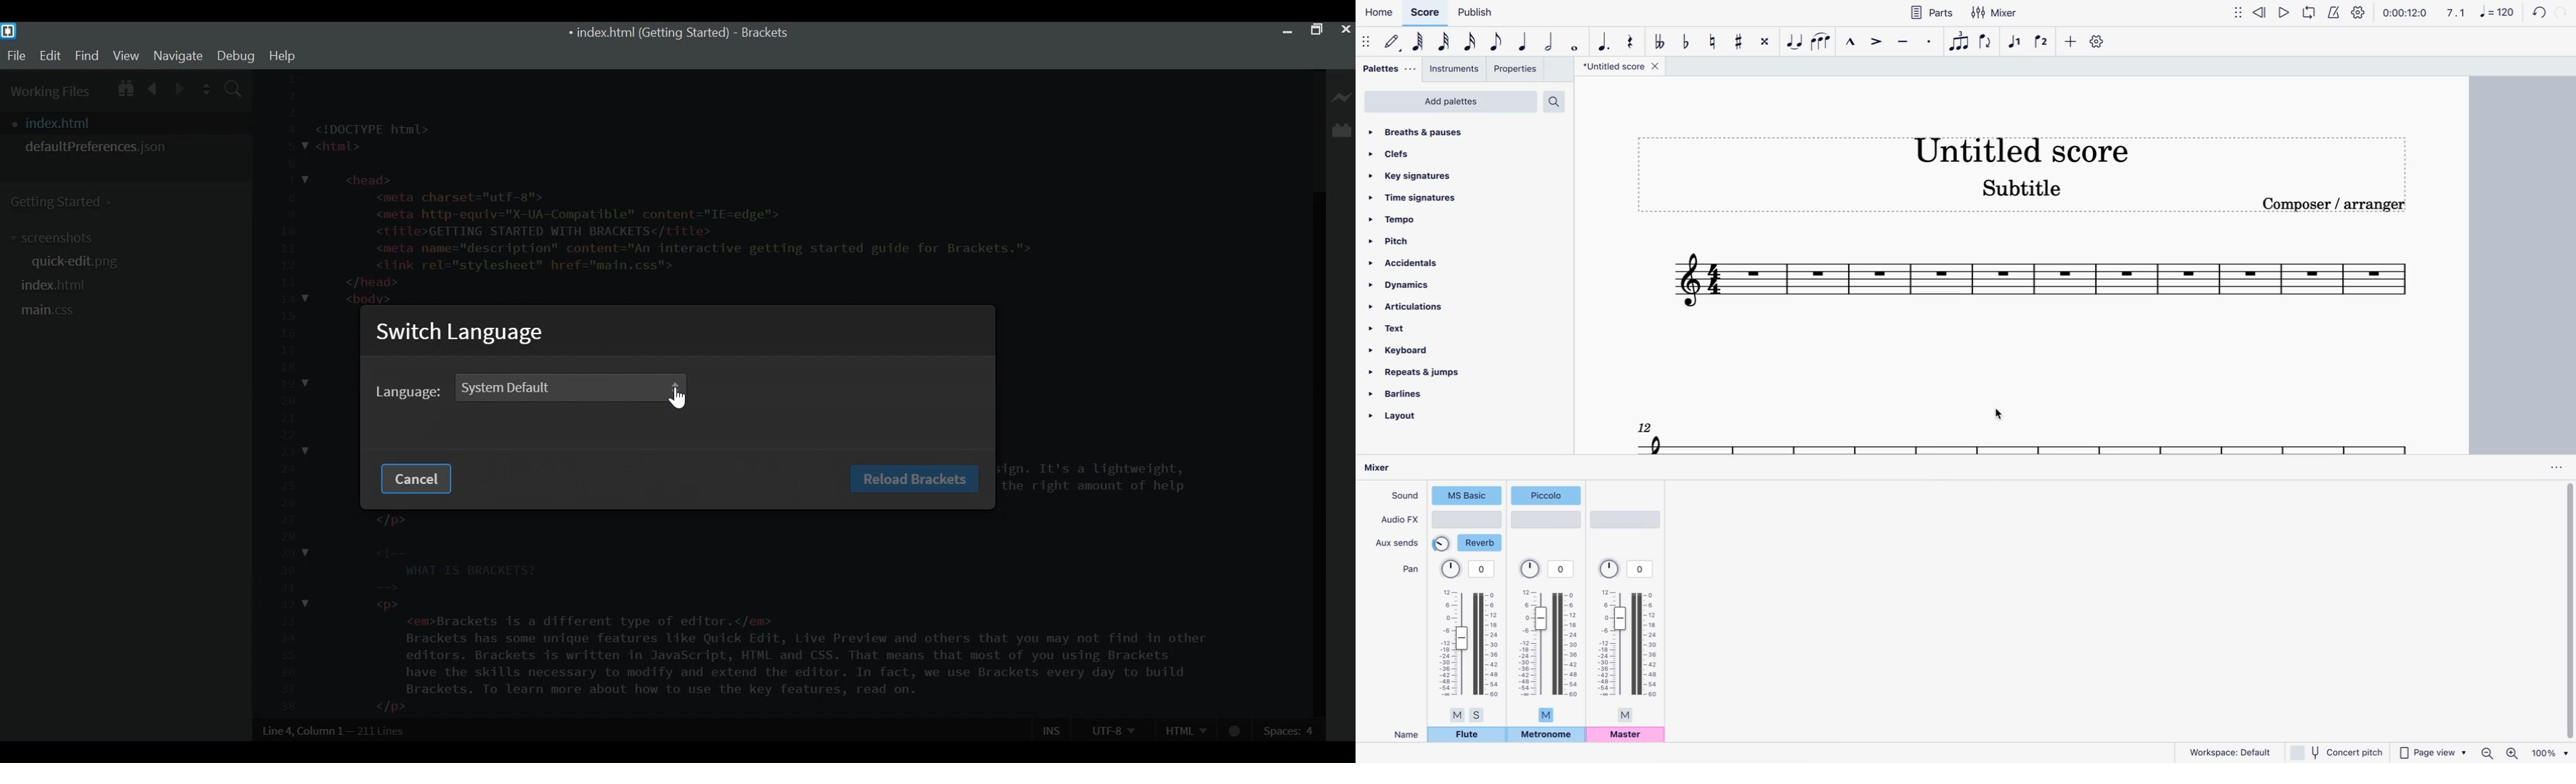 The width and height of the screenshot is (2576, 784). I want to click on voice 1, so click(2015, 42).